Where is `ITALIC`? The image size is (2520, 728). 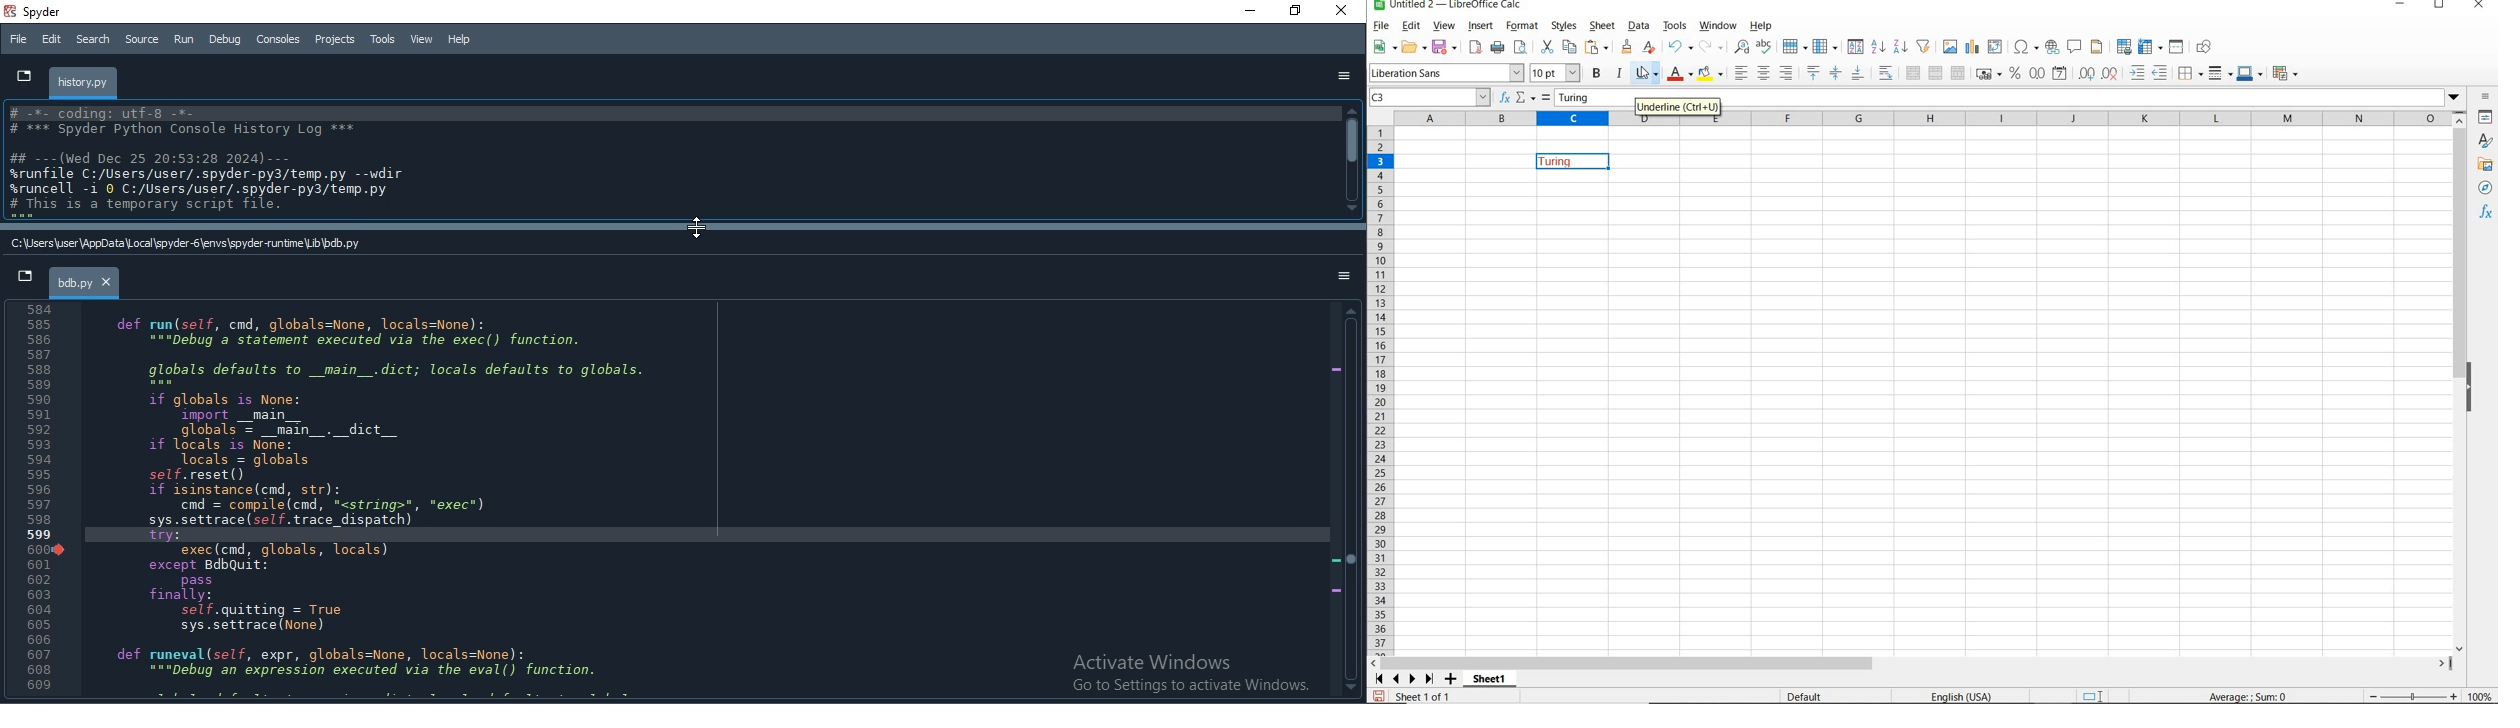 ITALIC is located at coordinates (1620, 74).